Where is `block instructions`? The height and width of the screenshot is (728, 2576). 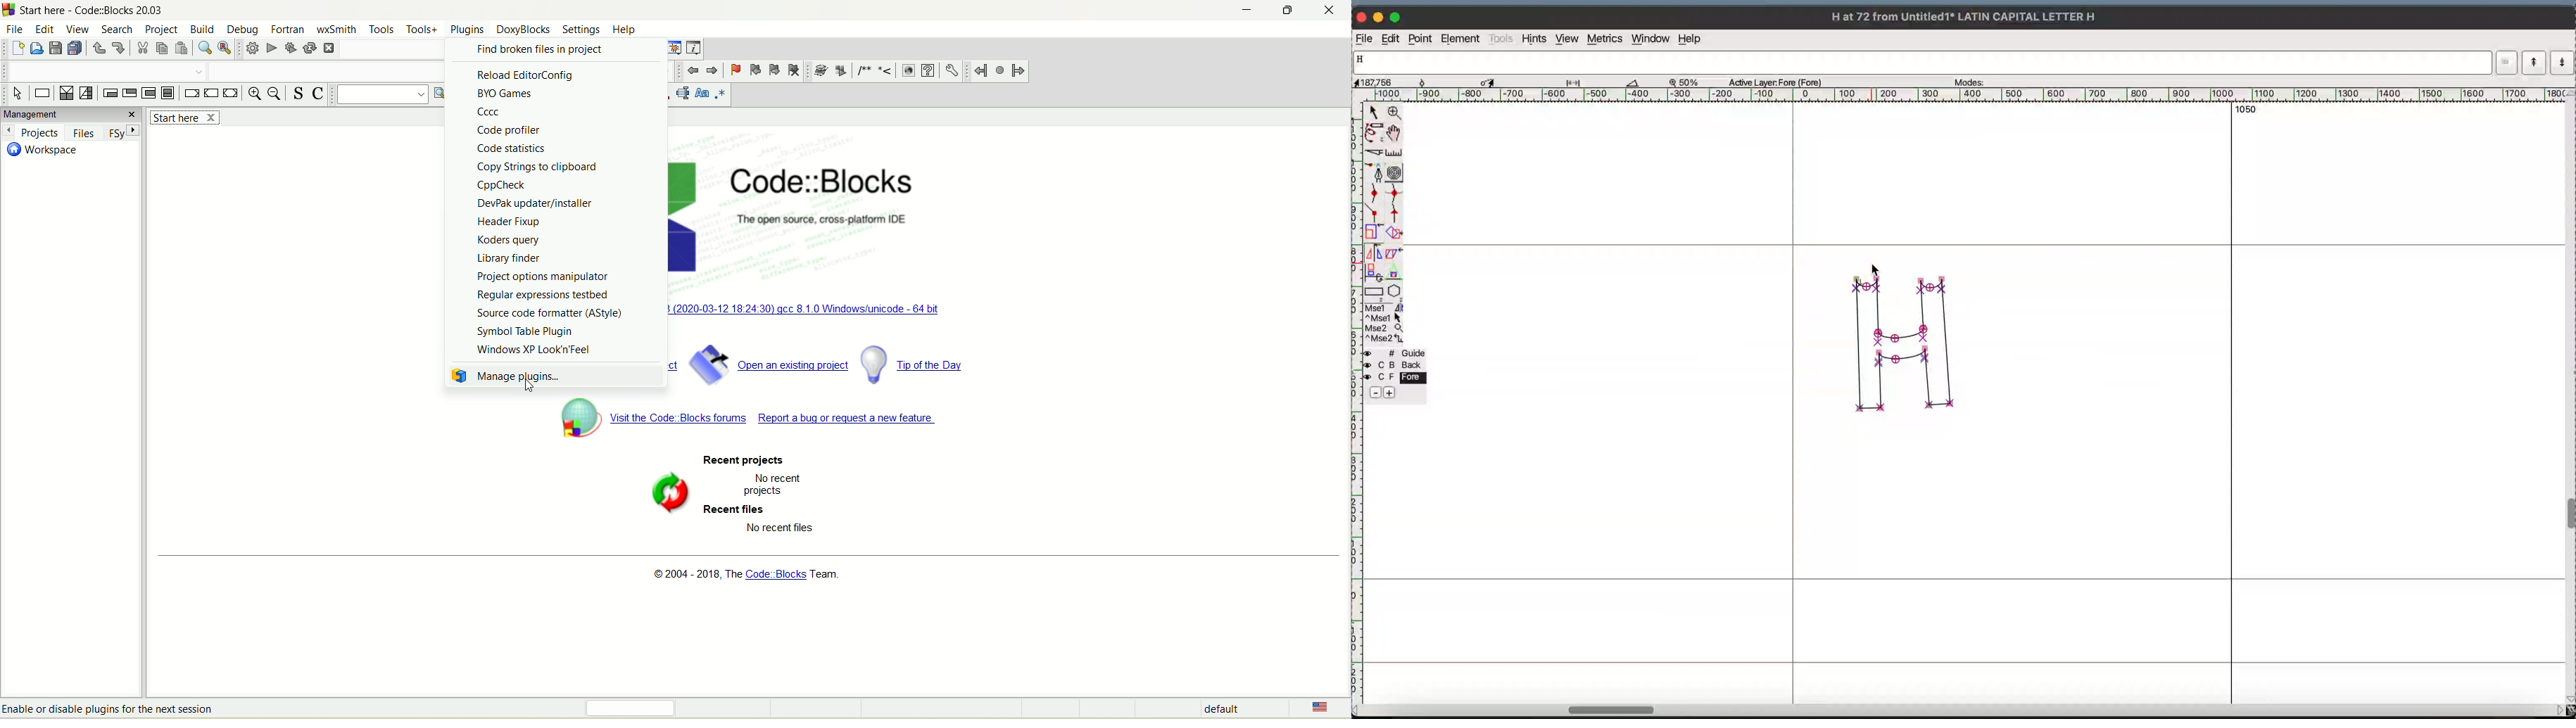 block instructions is located at coordinates (168, 93).